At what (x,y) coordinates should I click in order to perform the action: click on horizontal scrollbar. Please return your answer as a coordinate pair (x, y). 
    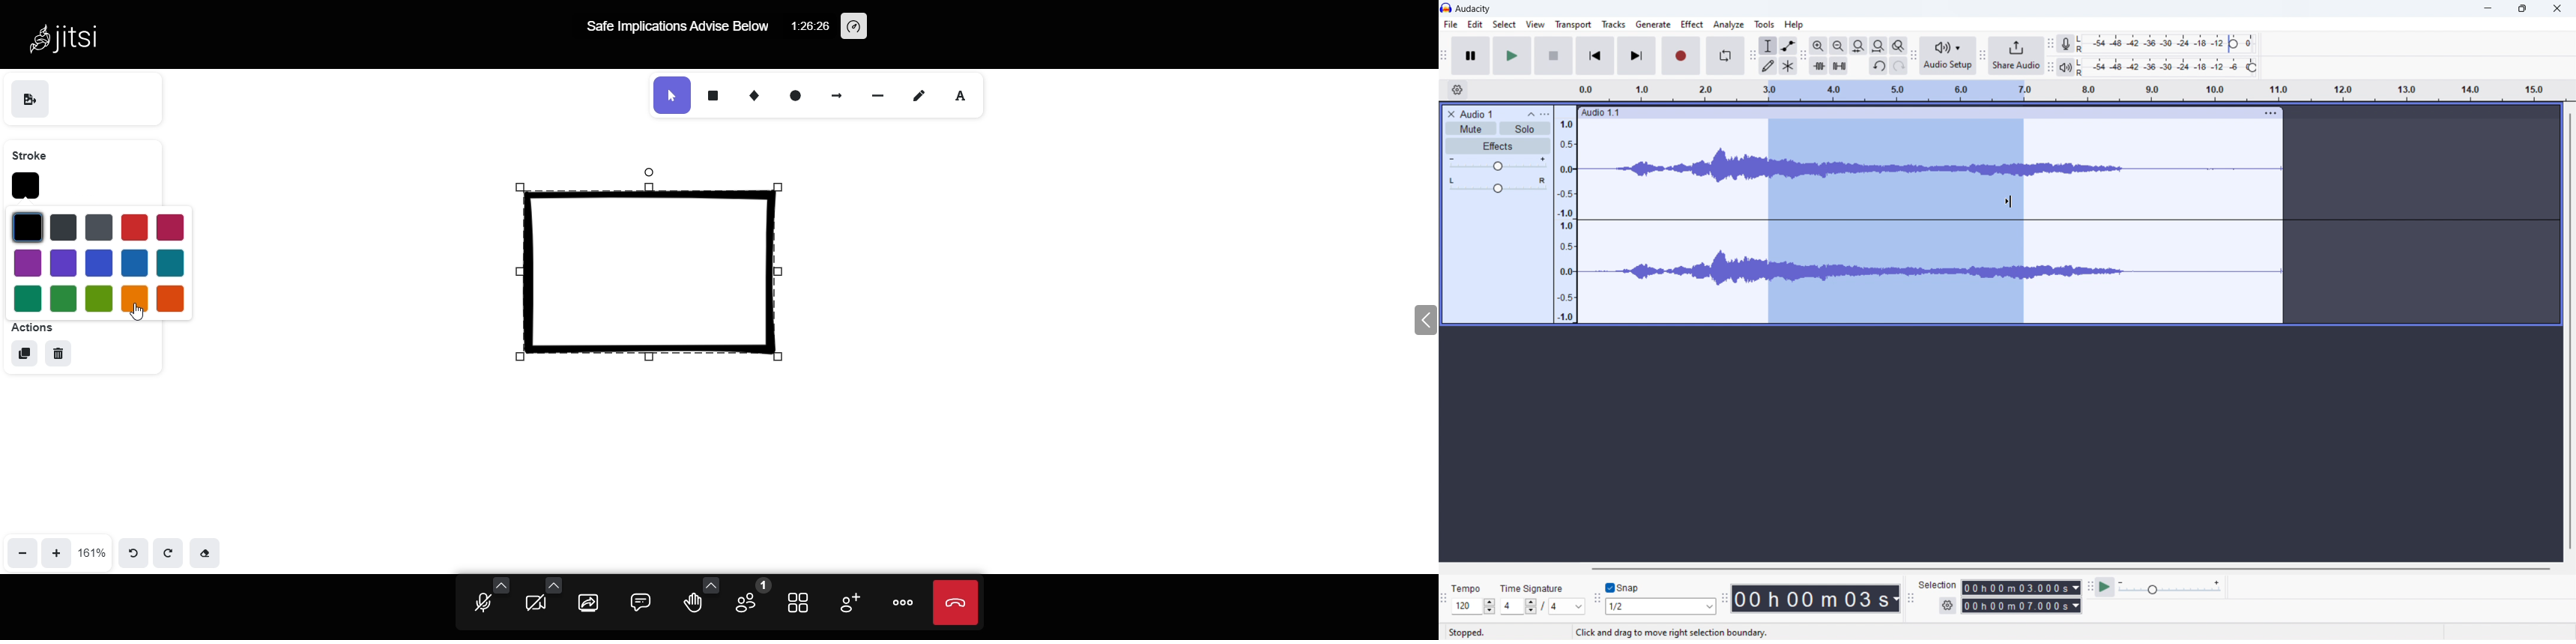
    Looking at the image, I should click on (2073, 569).